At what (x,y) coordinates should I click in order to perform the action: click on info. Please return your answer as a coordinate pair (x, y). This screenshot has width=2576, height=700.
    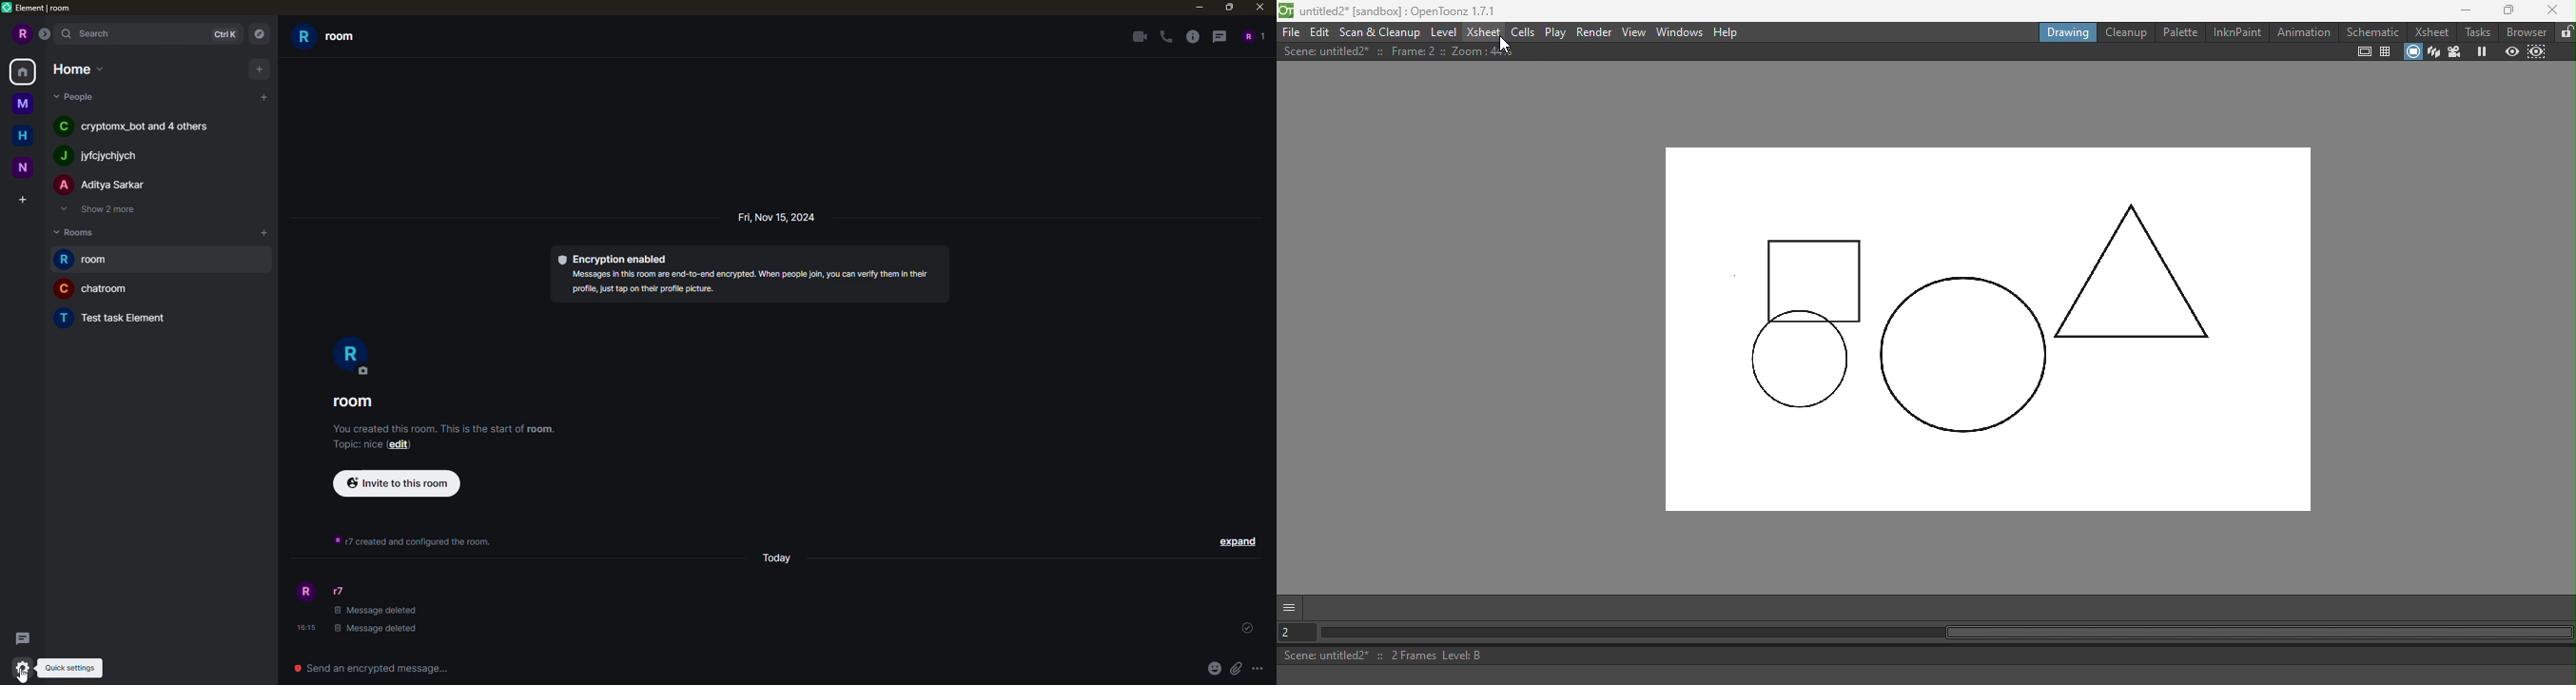
    Looking at the image, I should click on (755, 283).